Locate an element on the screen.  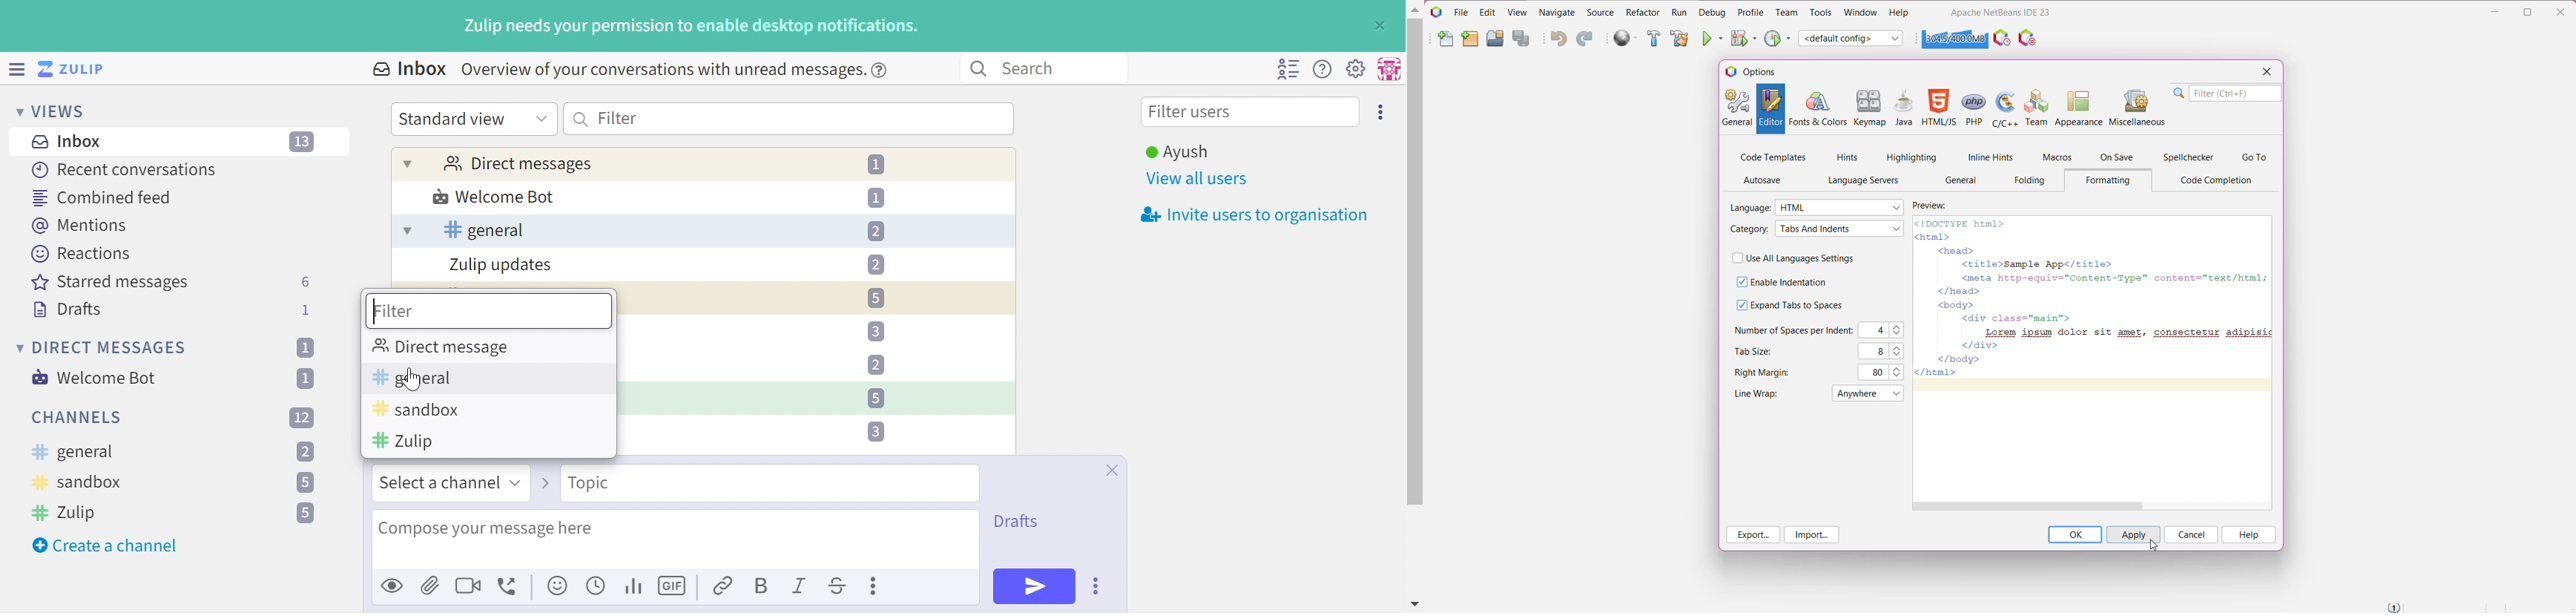
5 is located at coordinates (304, 484).